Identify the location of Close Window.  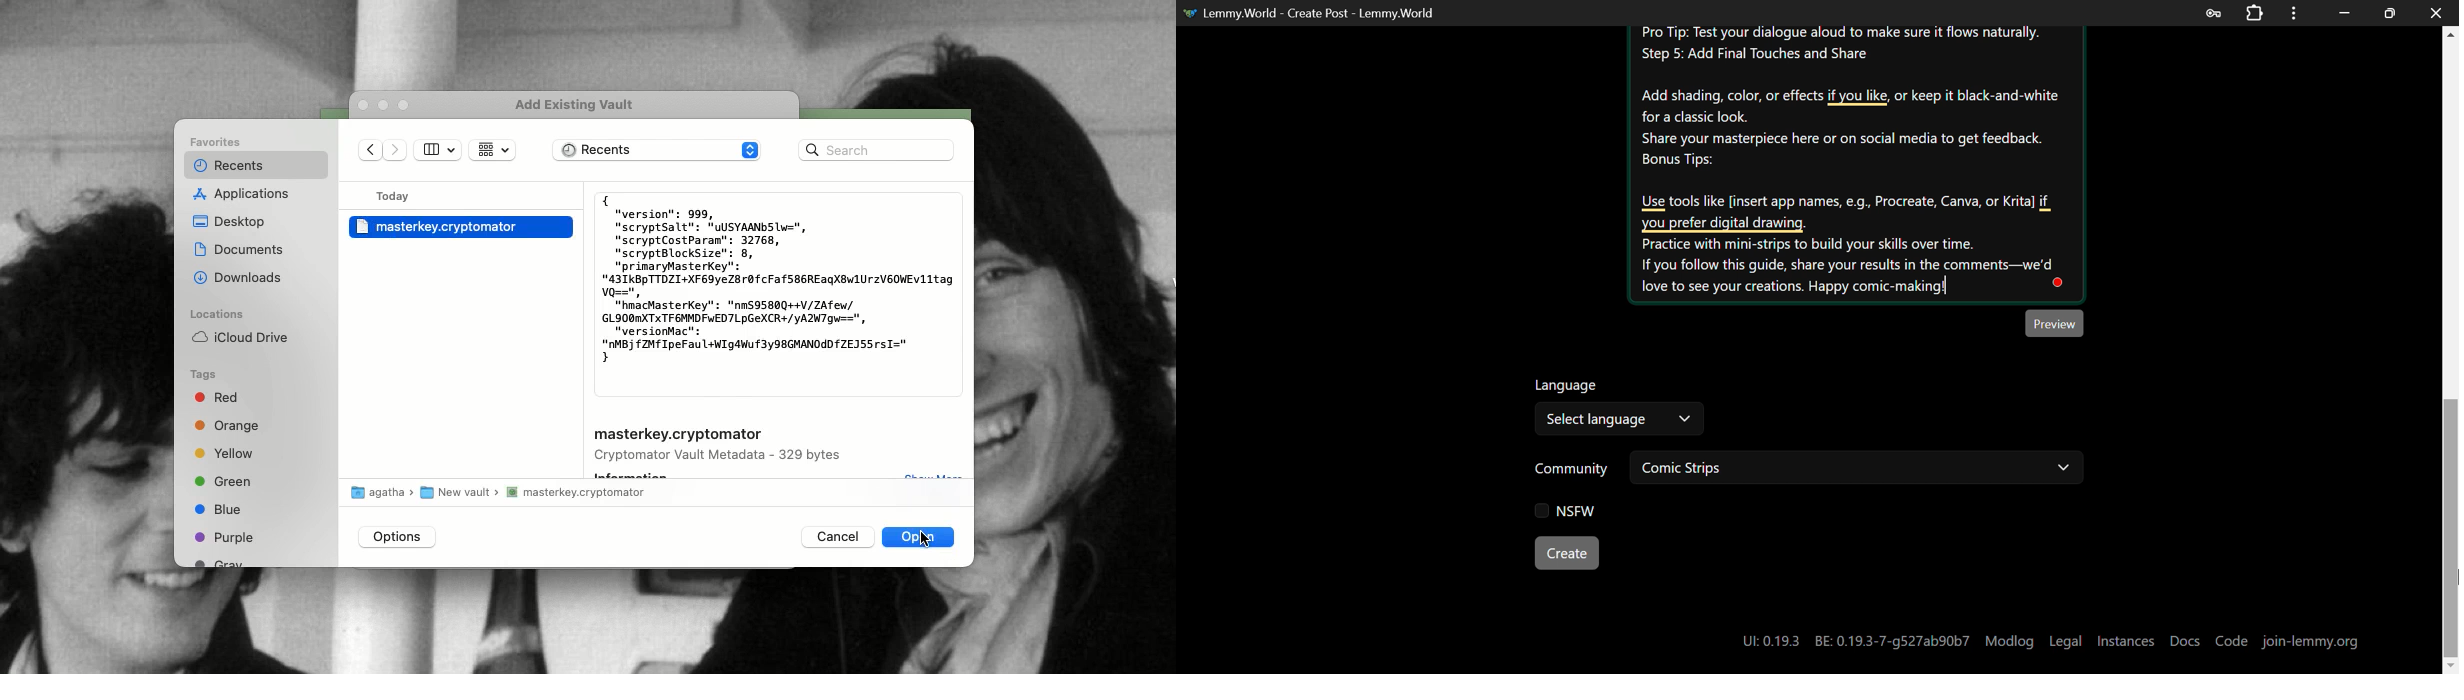
(2439, 13).